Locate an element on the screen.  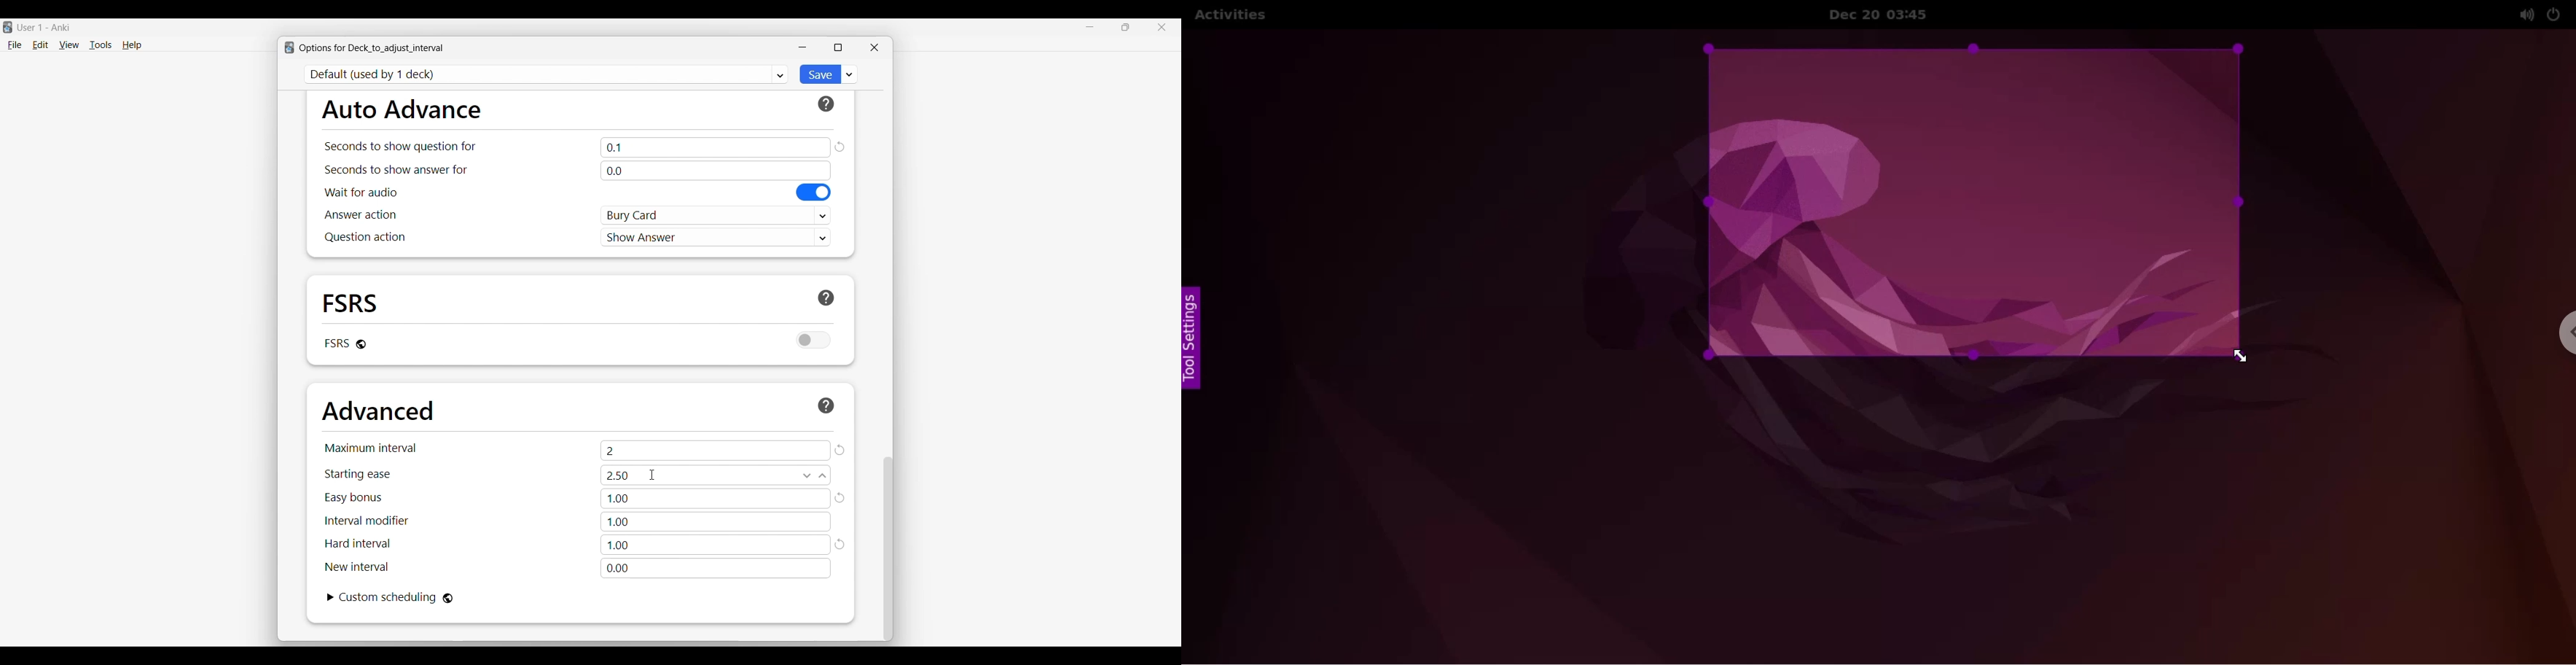
Indicates max. interval is located at coordinates (371, 448).